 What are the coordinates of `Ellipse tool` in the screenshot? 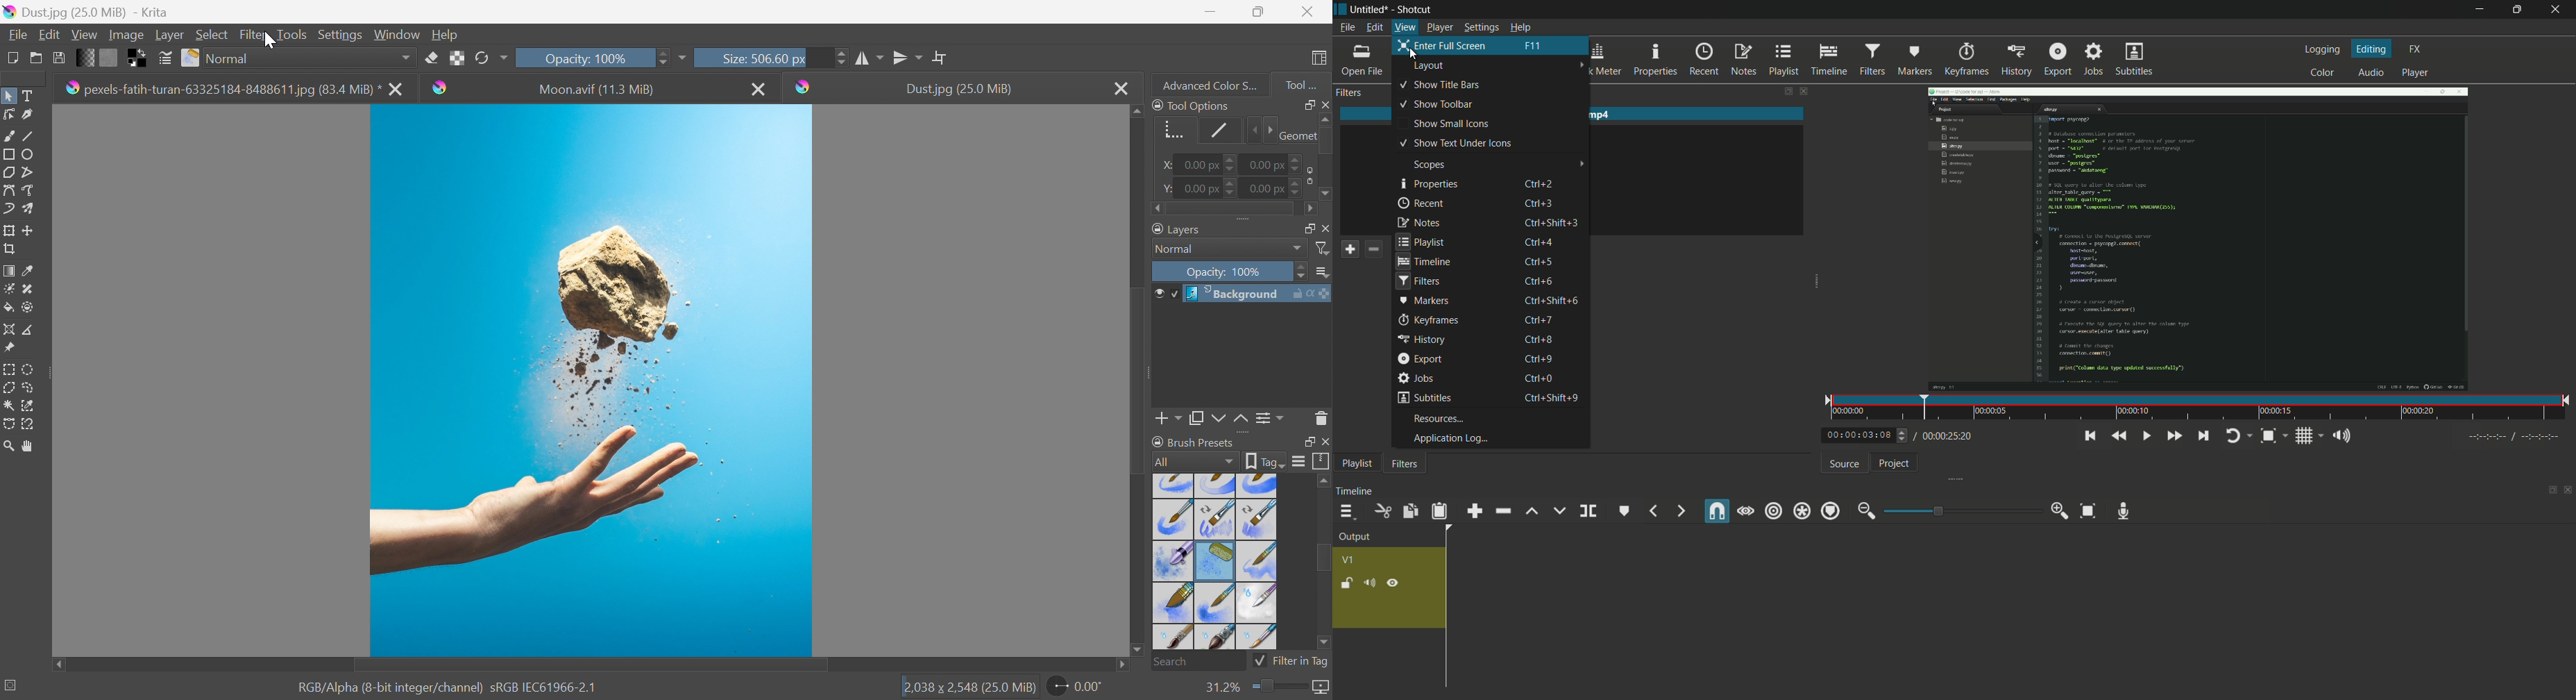 It's located at (32, 153).